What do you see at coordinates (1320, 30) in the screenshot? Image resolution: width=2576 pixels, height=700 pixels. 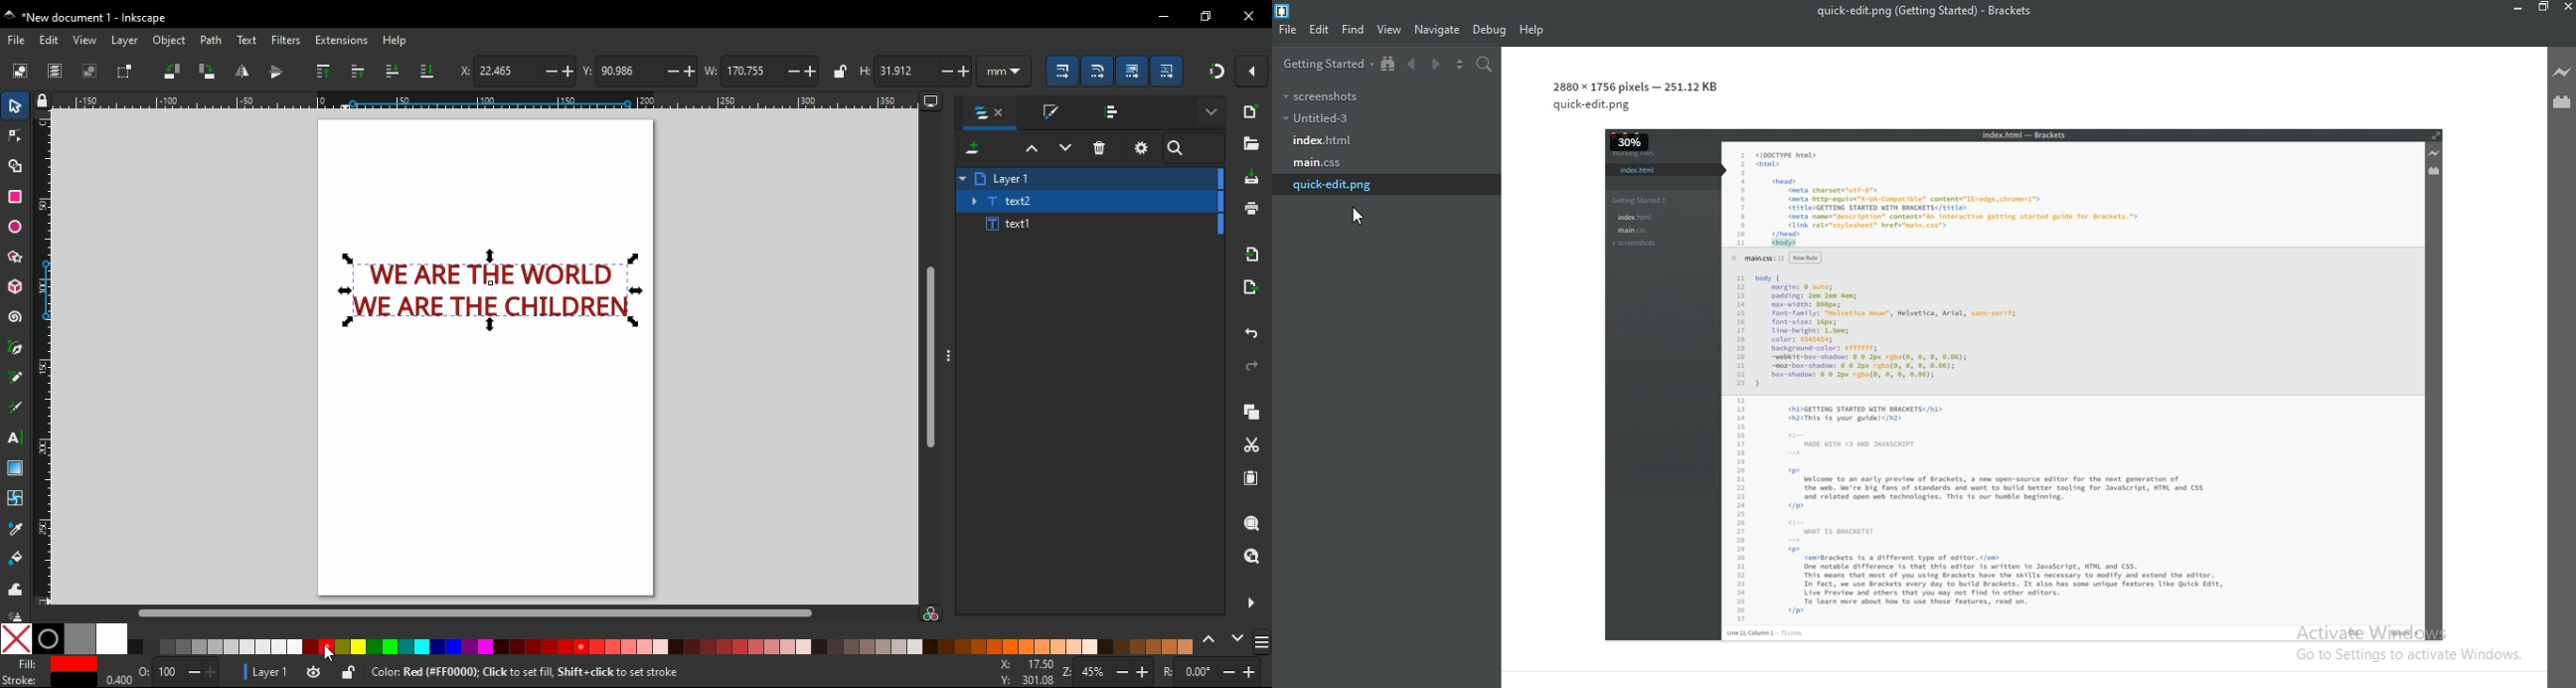 I see `edit` at bounding box center [1320, 30].